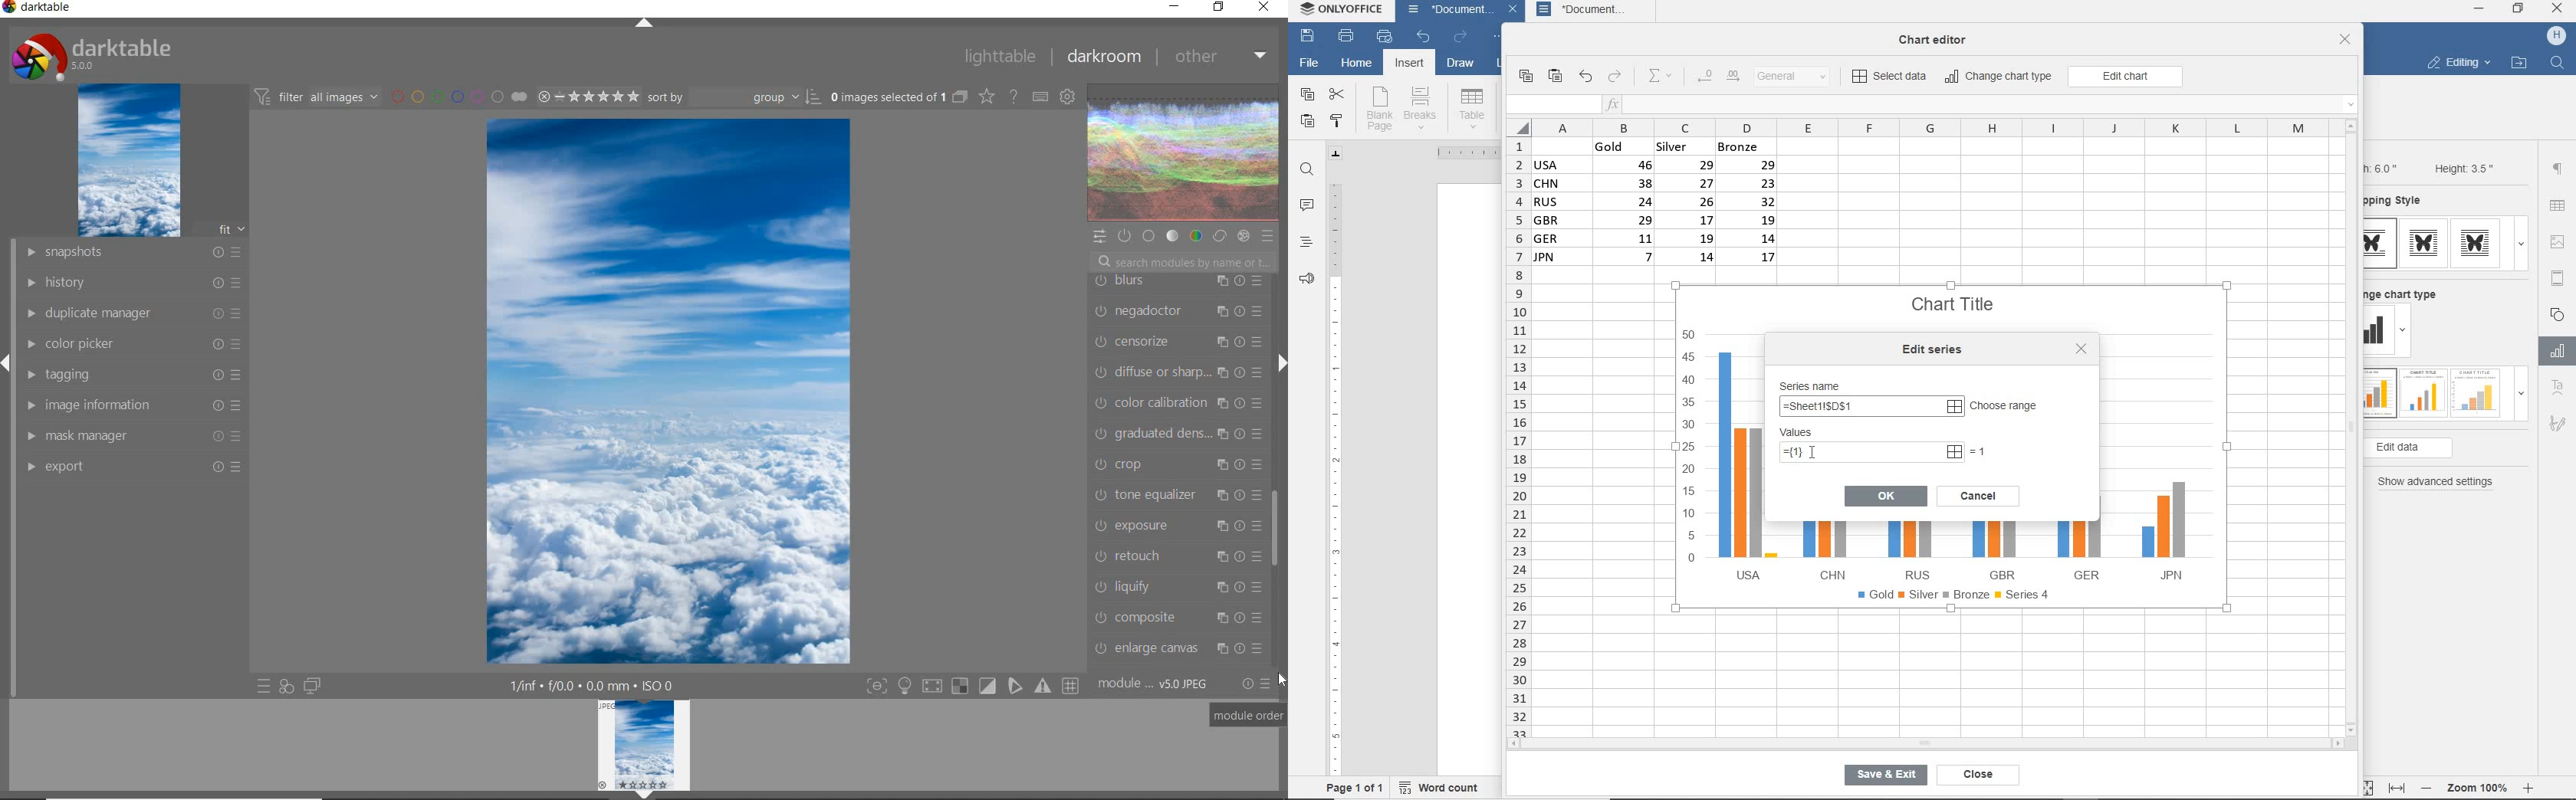 The height and width of the screenshot is (812, 2576). Describe the element at coordinates (1346, 37) in the screenshot. I see `print` at that location.